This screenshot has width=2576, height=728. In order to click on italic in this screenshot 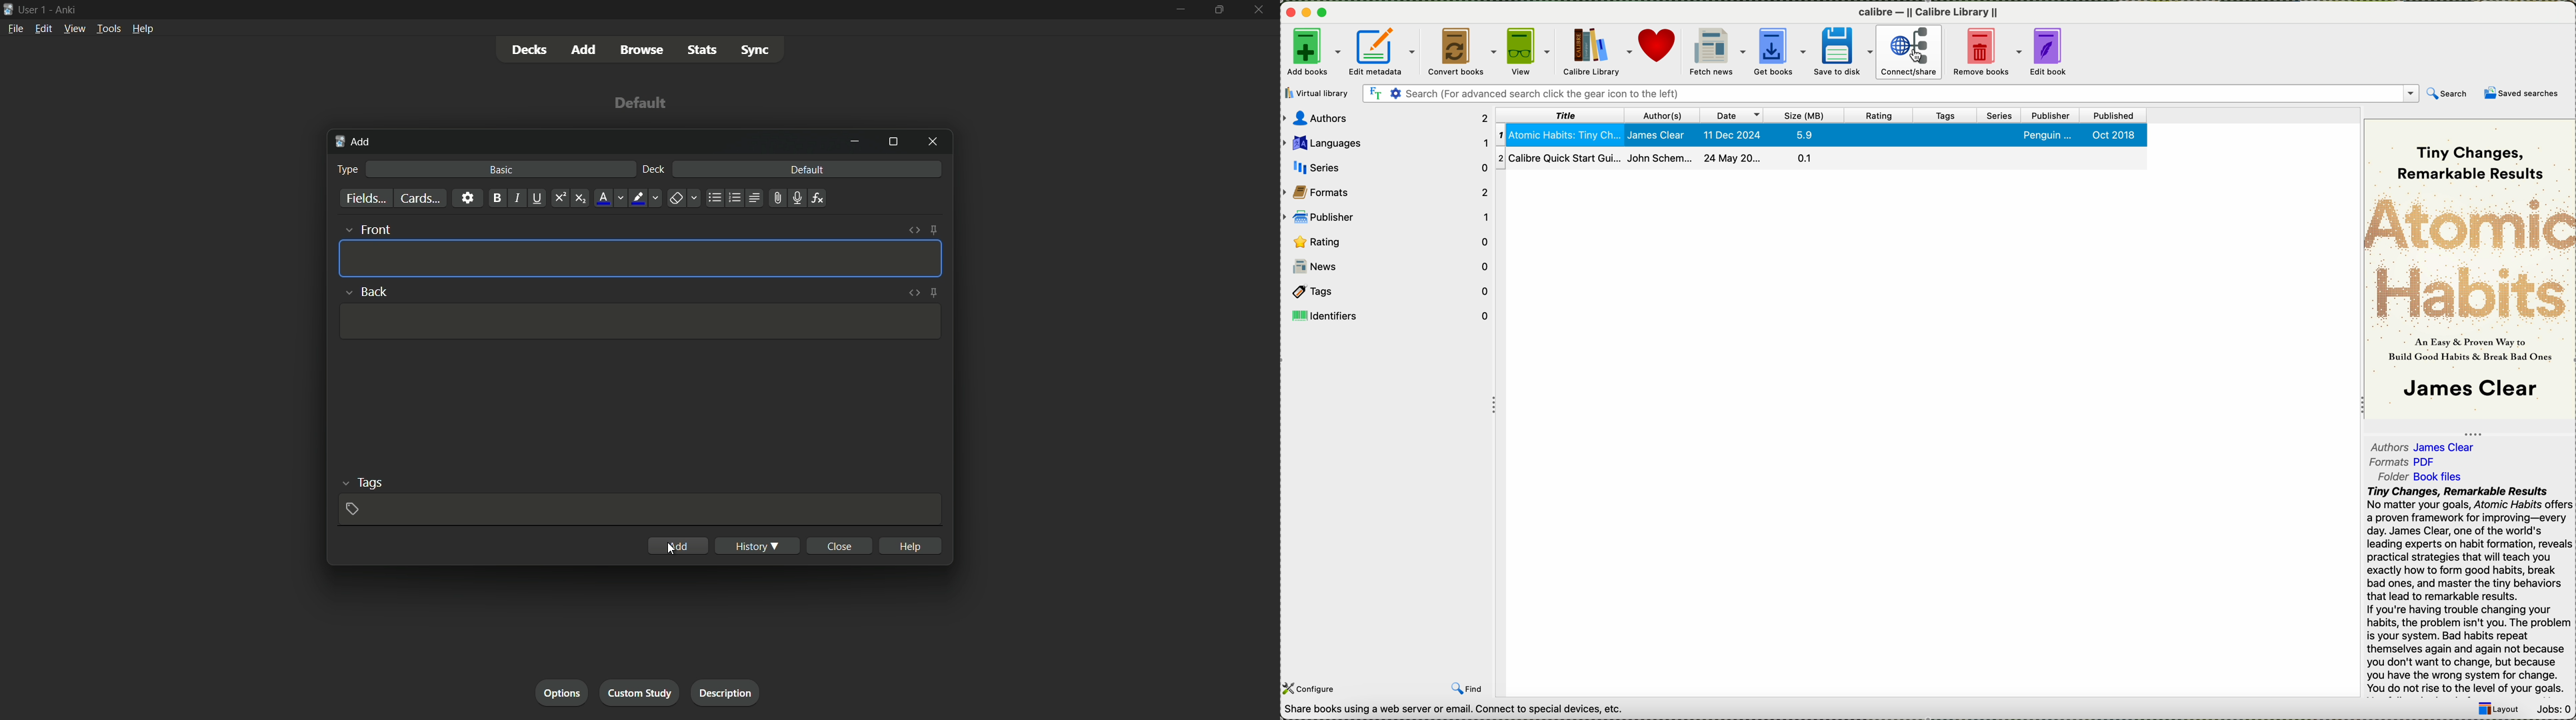, I will do `click(516, 197)`.